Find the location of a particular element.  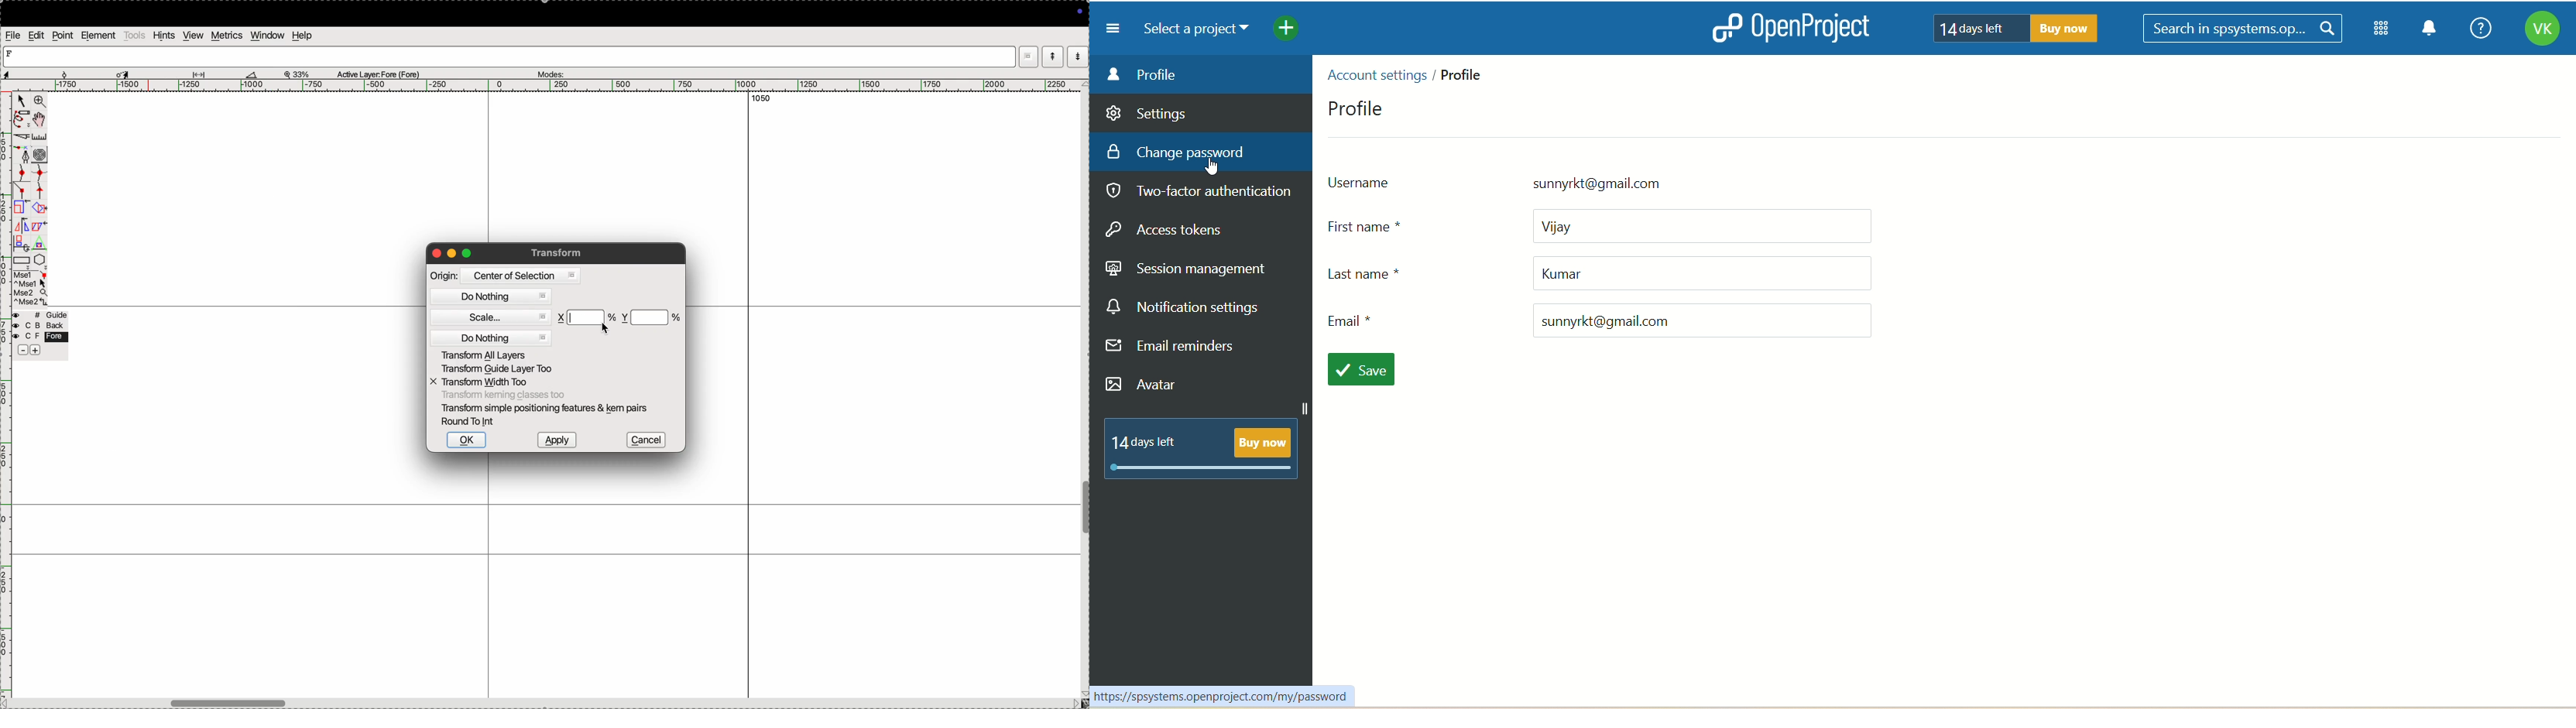

toggle is located at coordinates (40, 120).